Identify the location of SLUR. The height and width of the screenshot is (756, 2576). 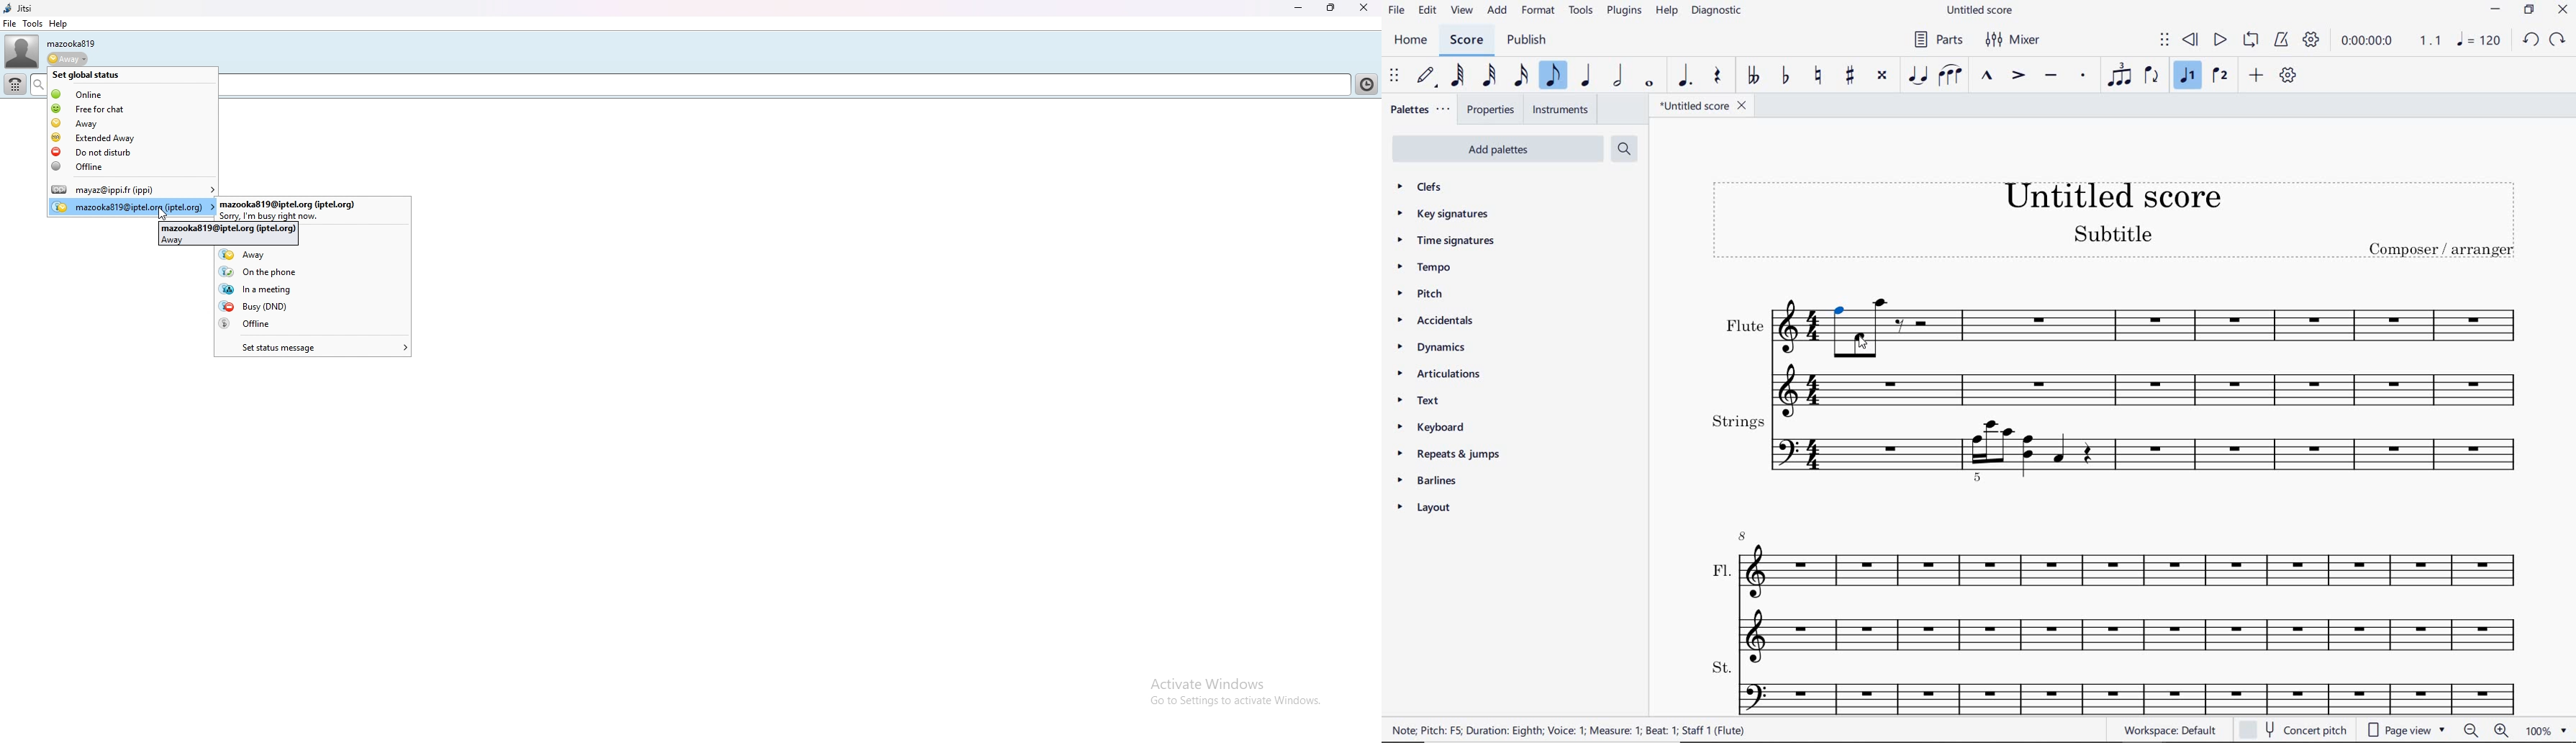
(1951, 76).